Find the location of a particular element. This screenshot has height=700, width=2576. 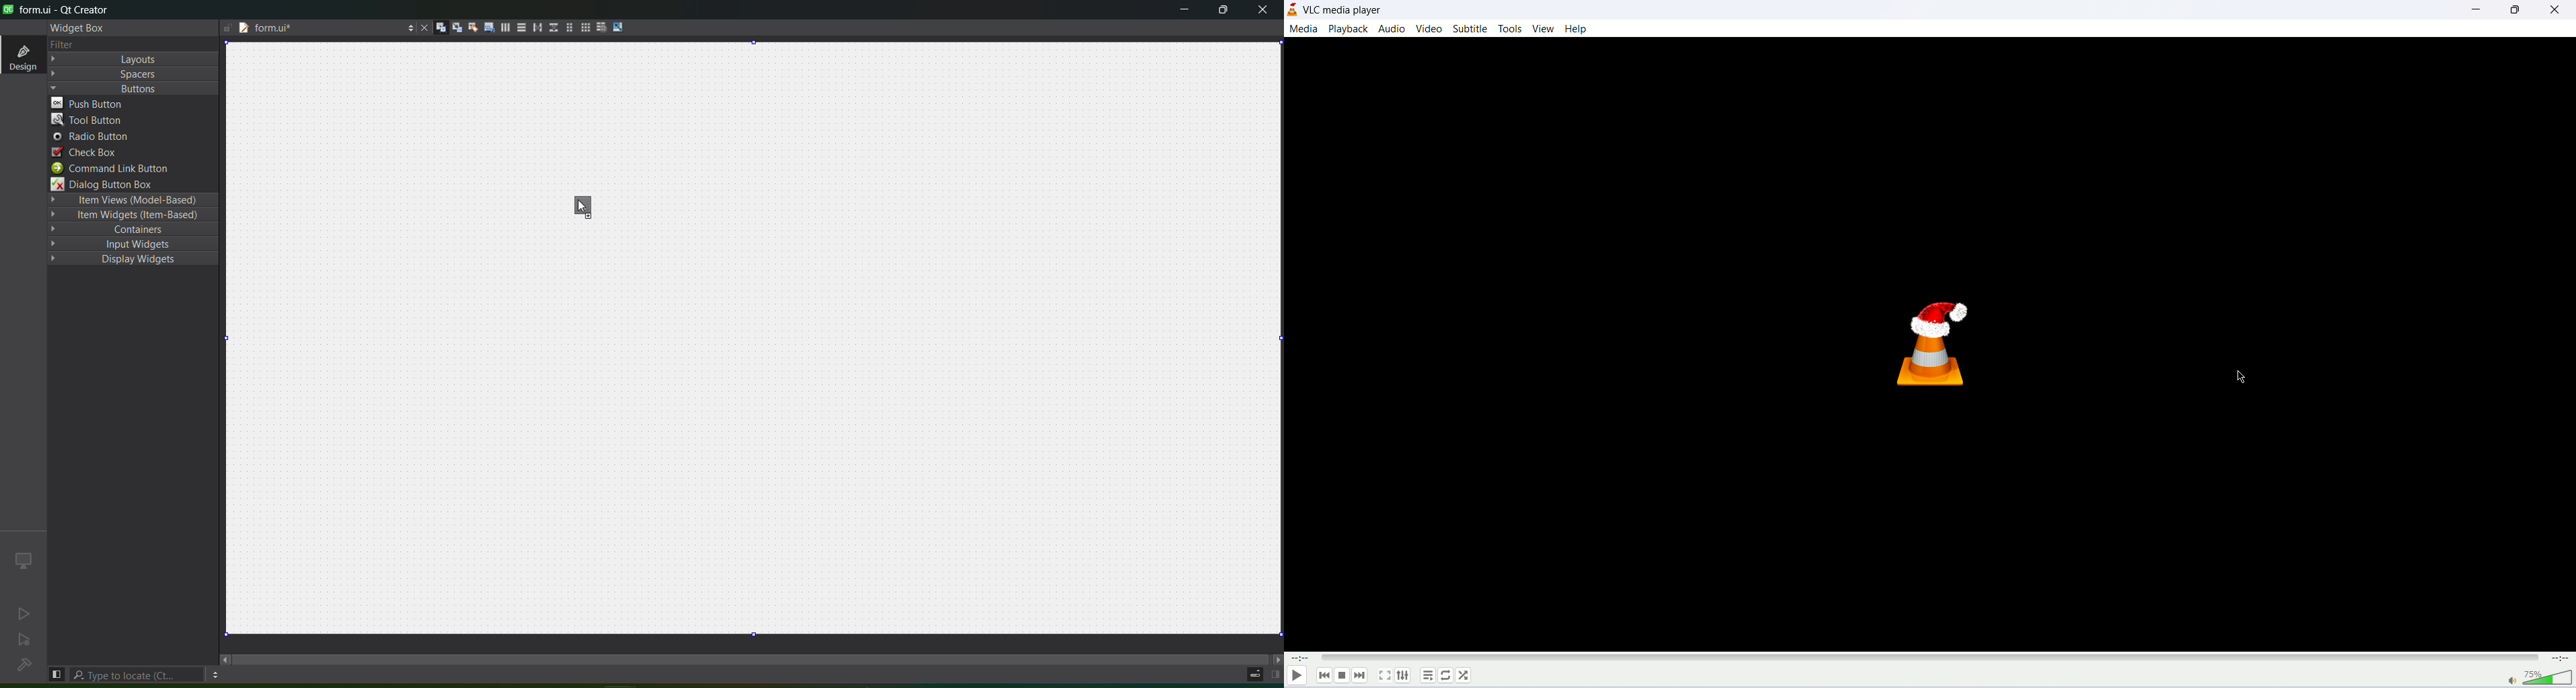

move right is located at coordinates (1276, 657).